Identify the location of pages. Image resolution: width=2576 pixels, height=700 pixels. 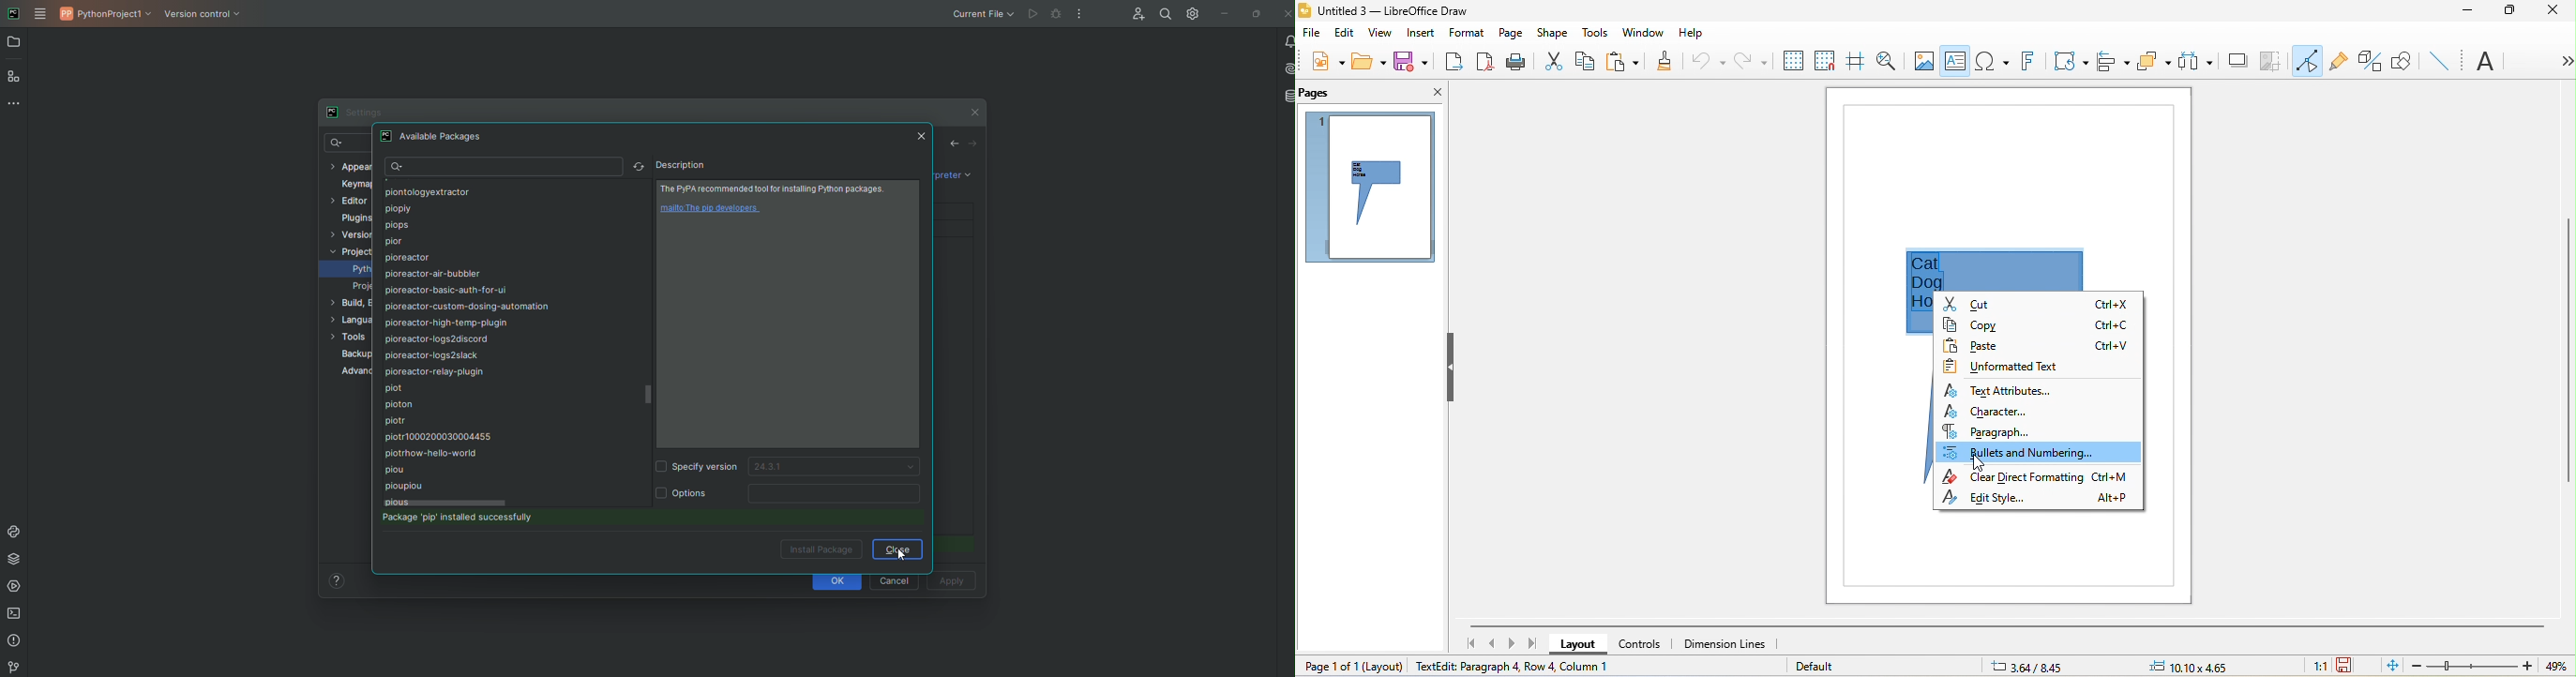
(1318, 92).